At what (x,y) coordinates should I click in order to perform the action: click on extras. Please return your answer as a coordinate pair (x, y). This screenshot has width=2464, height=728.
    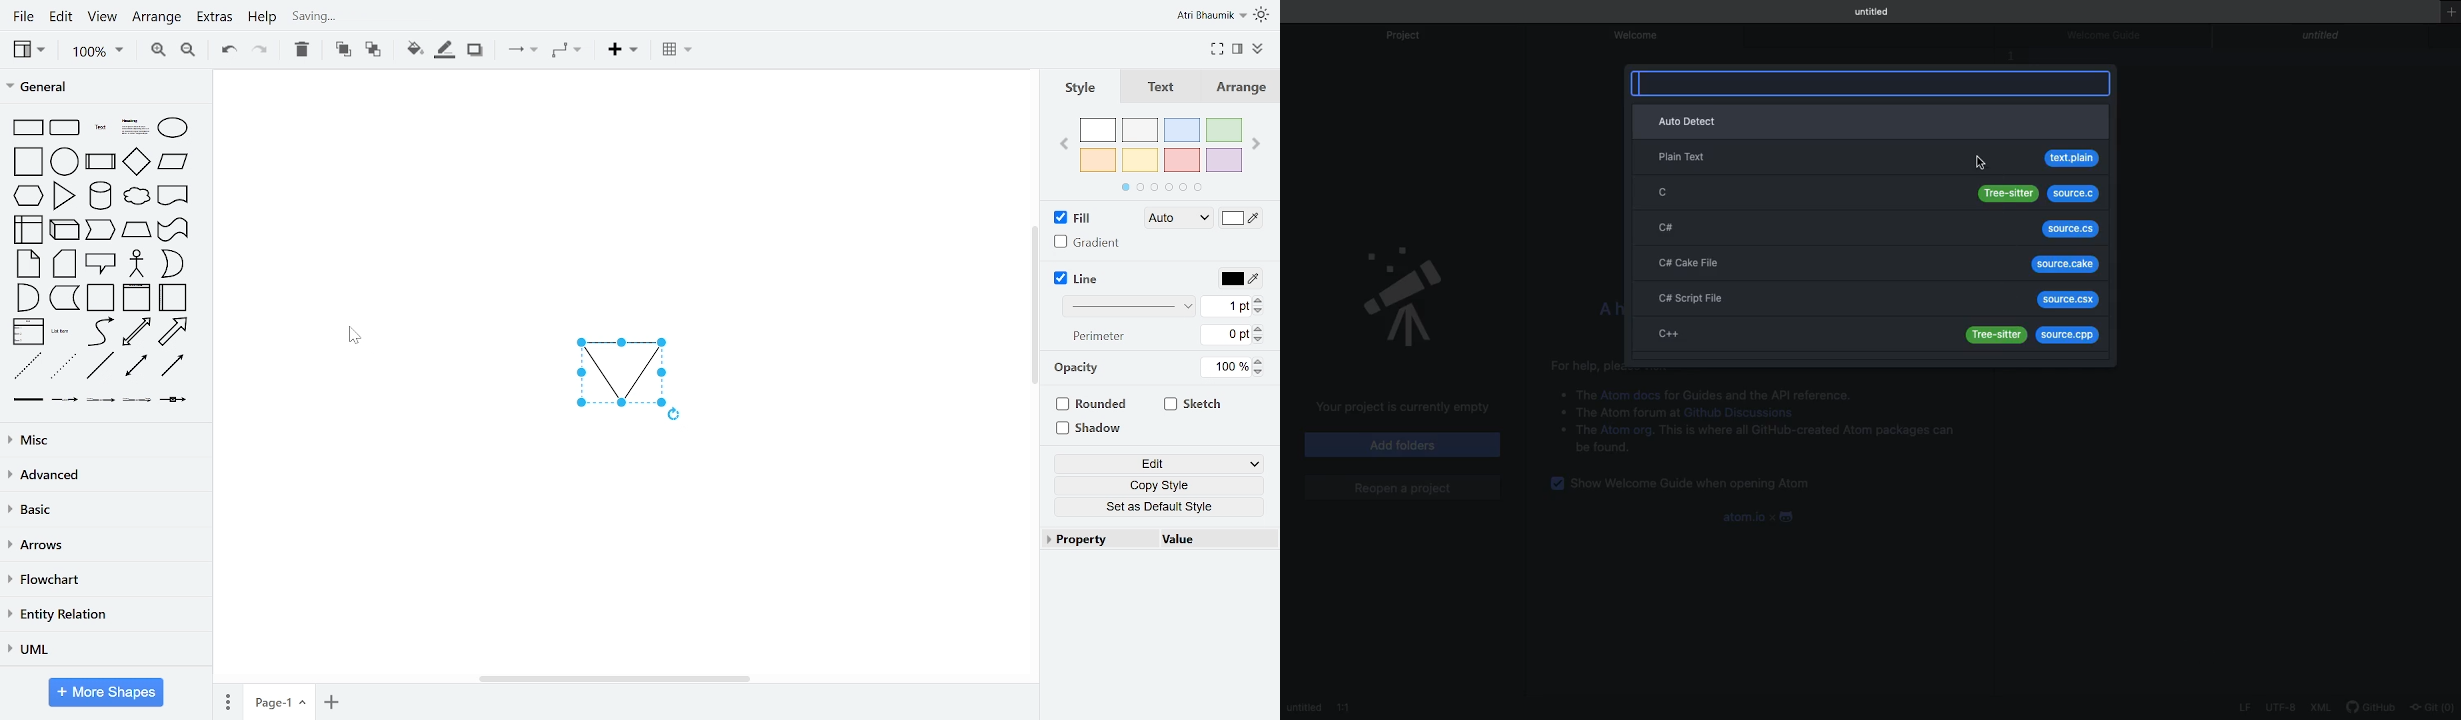
    Looking at the image, I should click on (214, 18).